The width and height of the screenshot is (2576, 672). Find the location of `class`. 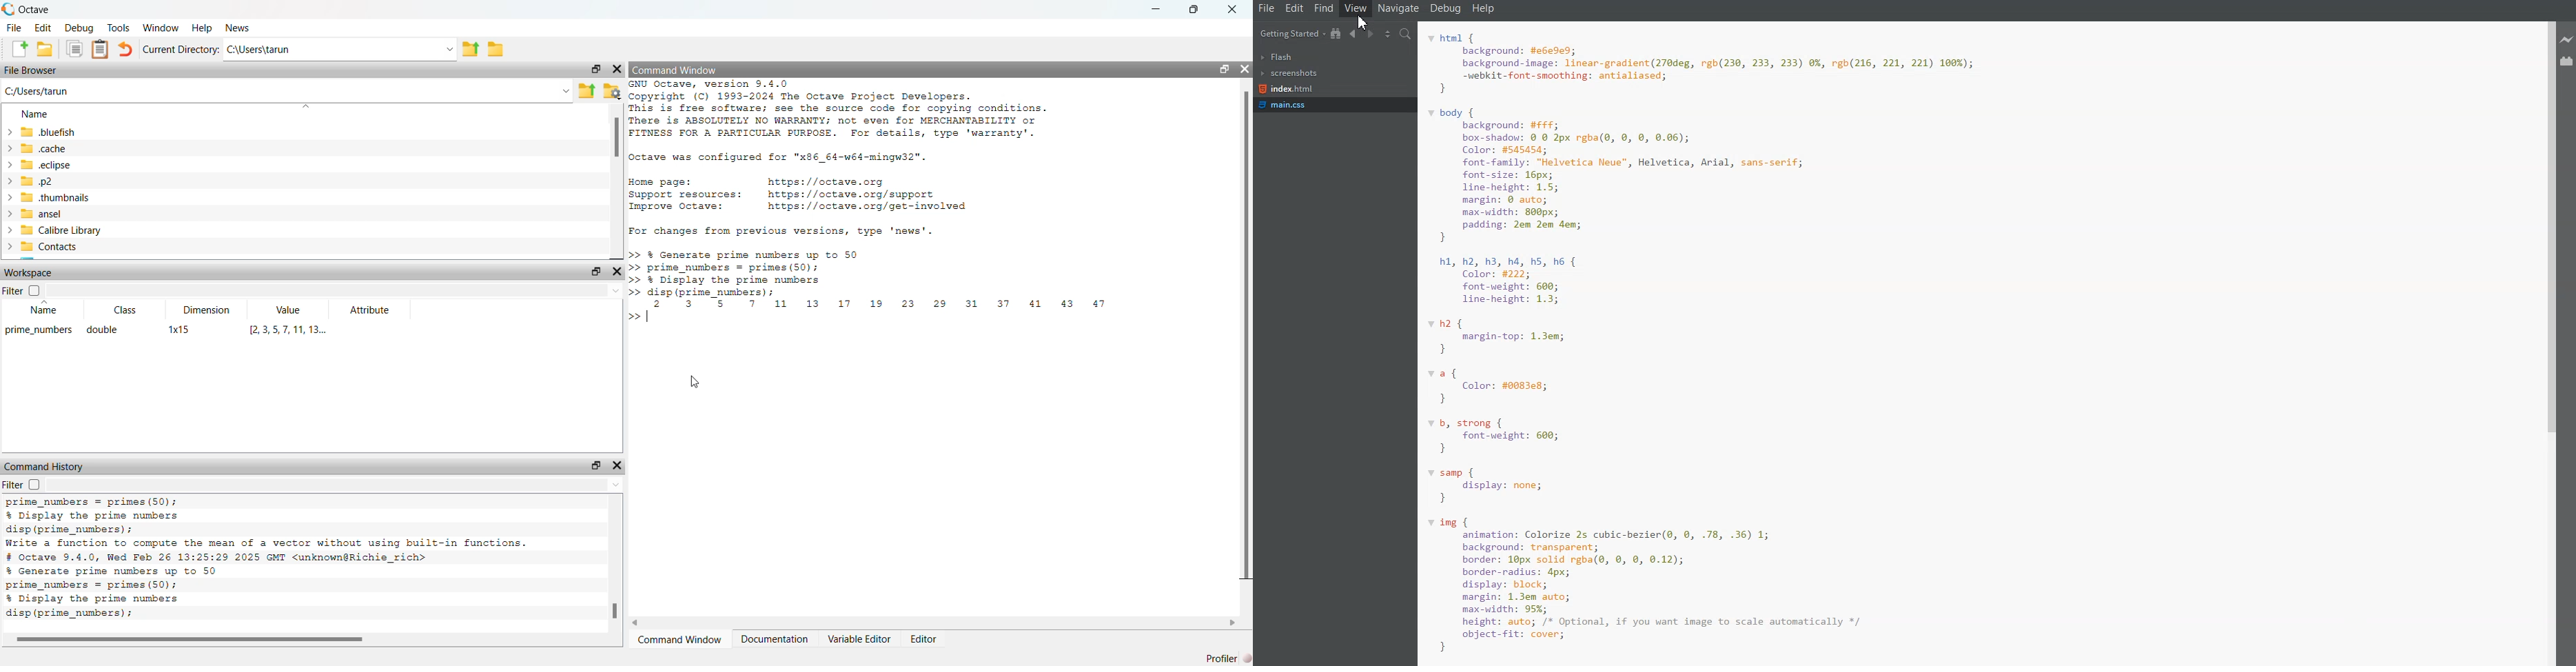

class is located at coordinates (128, 310).